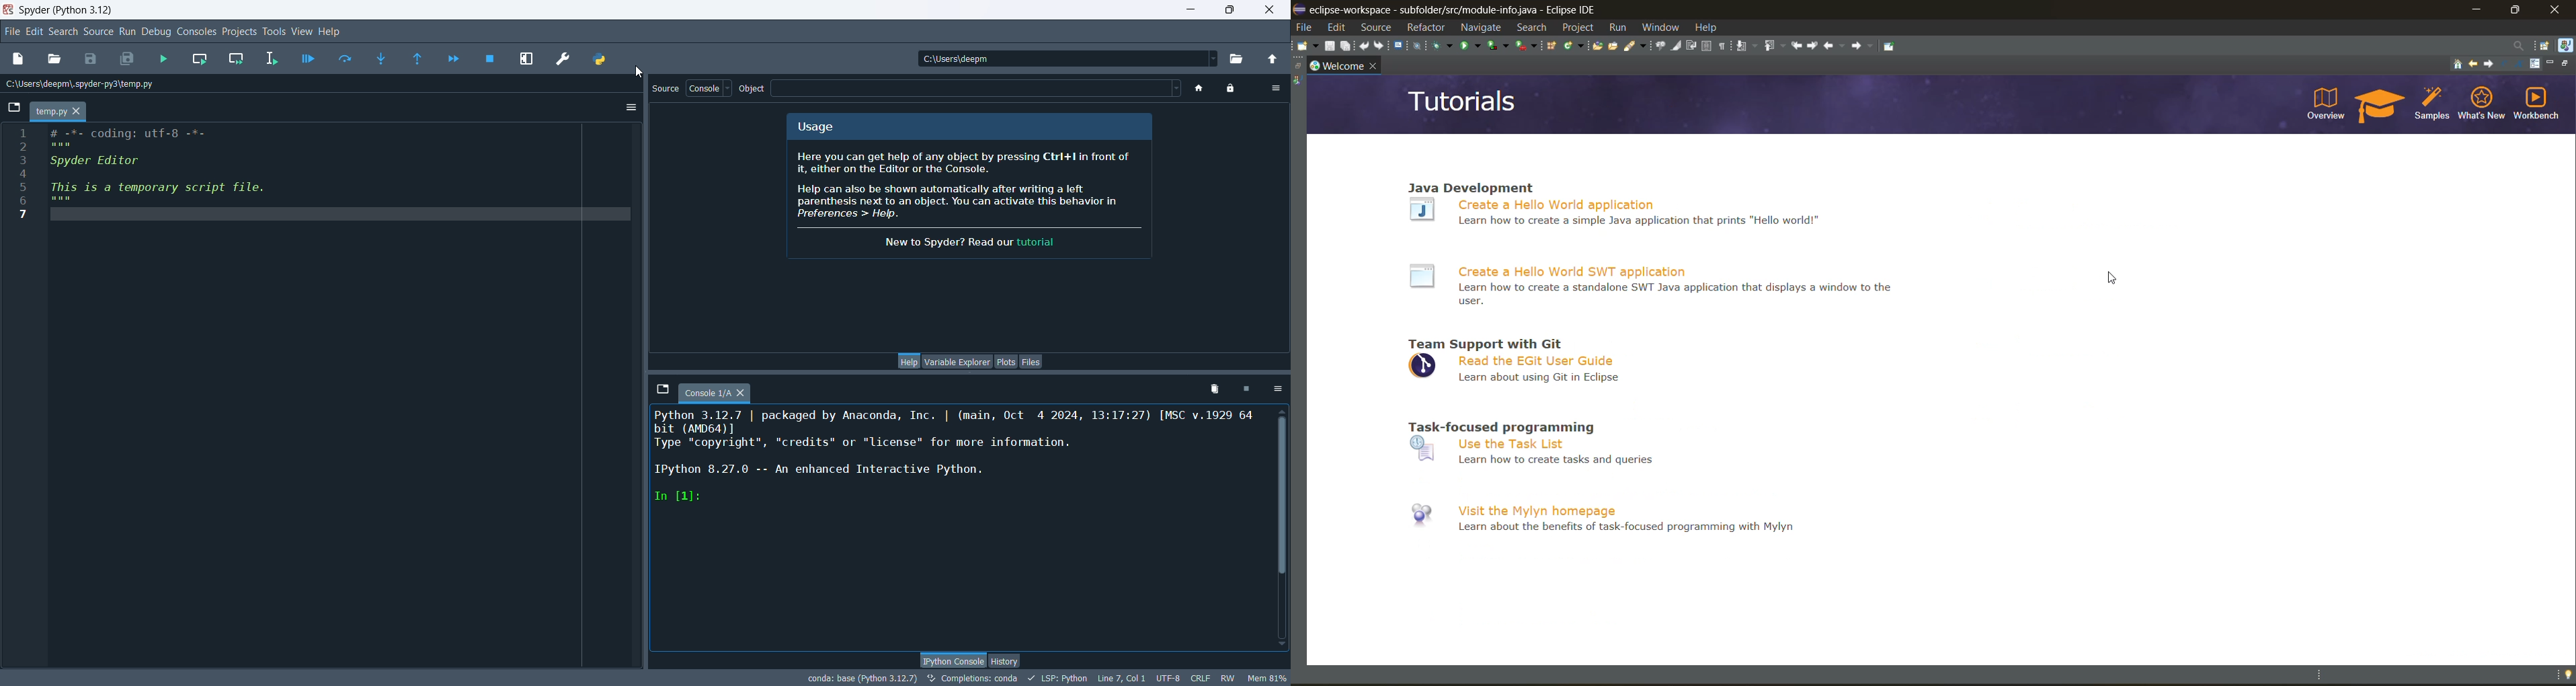 This screenshot has width=2576, height=700. Describe the element at coordinates (13, 106) in the screenshot. I see `browse tabs` at that location.